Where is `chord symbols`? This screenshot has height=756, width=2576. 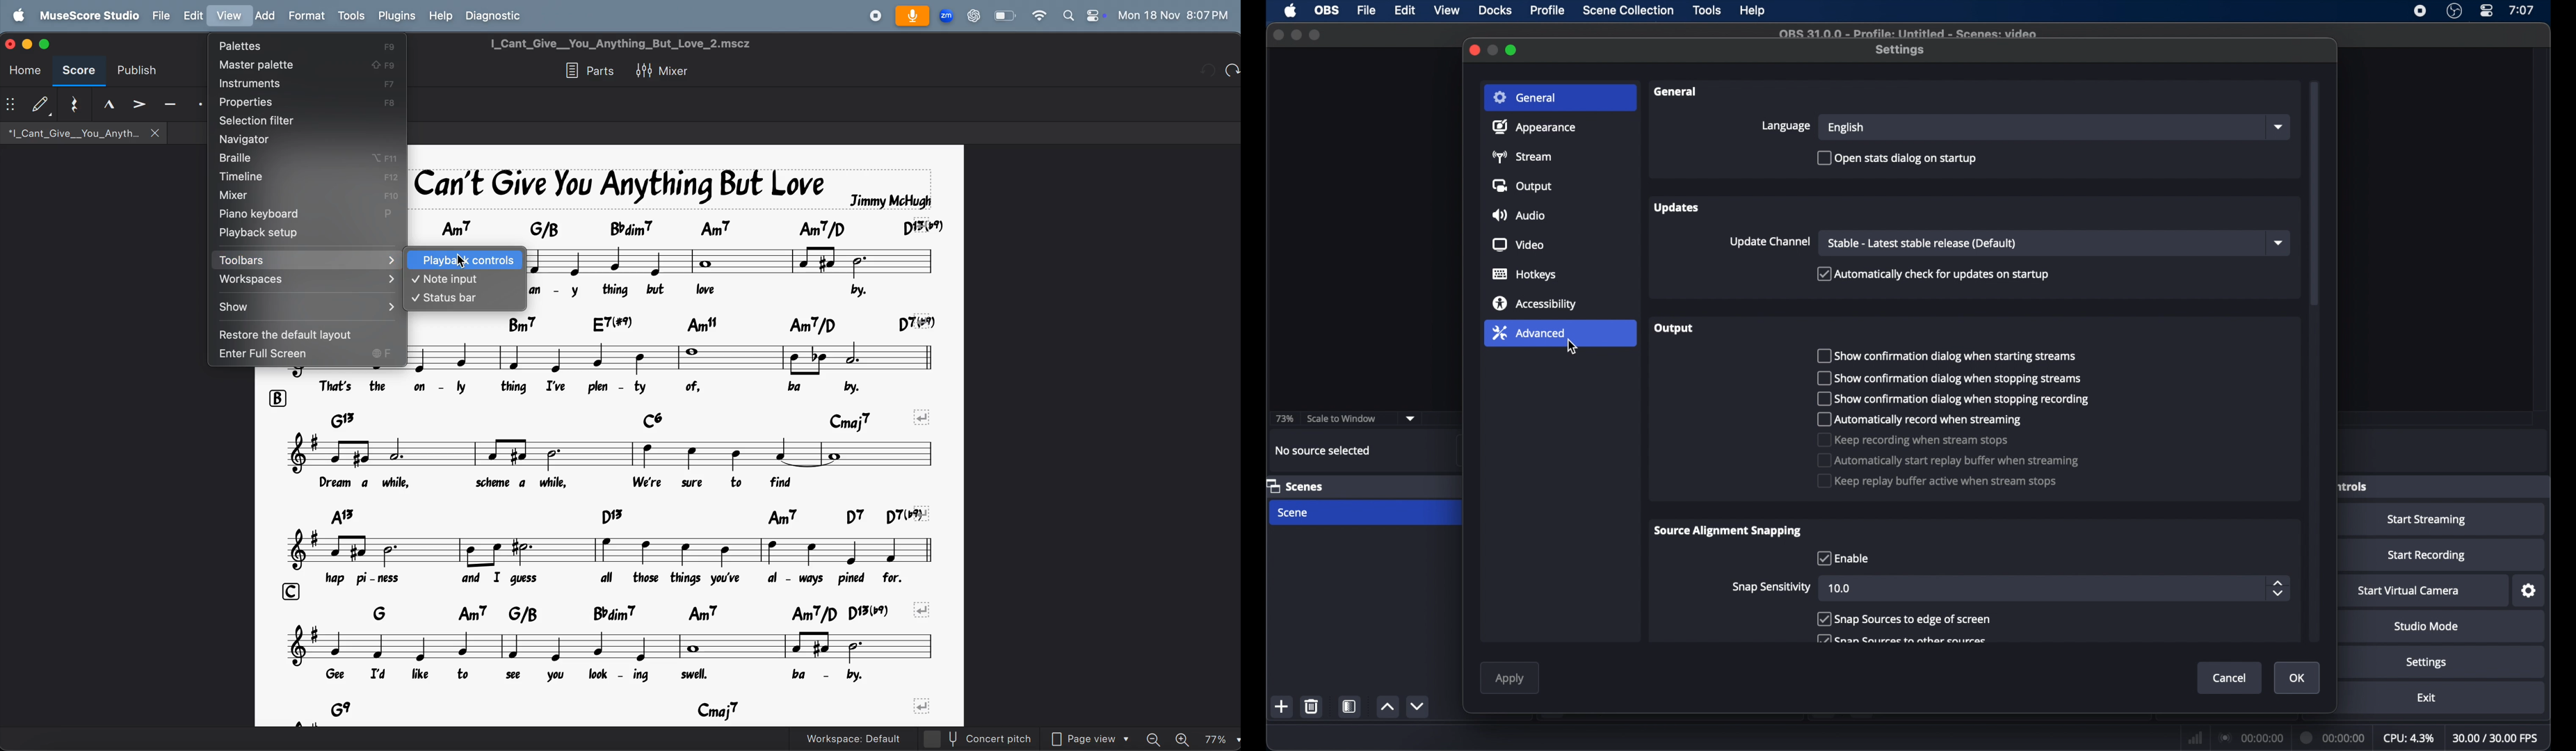 chord symbols is located at coordinates (618, 517).